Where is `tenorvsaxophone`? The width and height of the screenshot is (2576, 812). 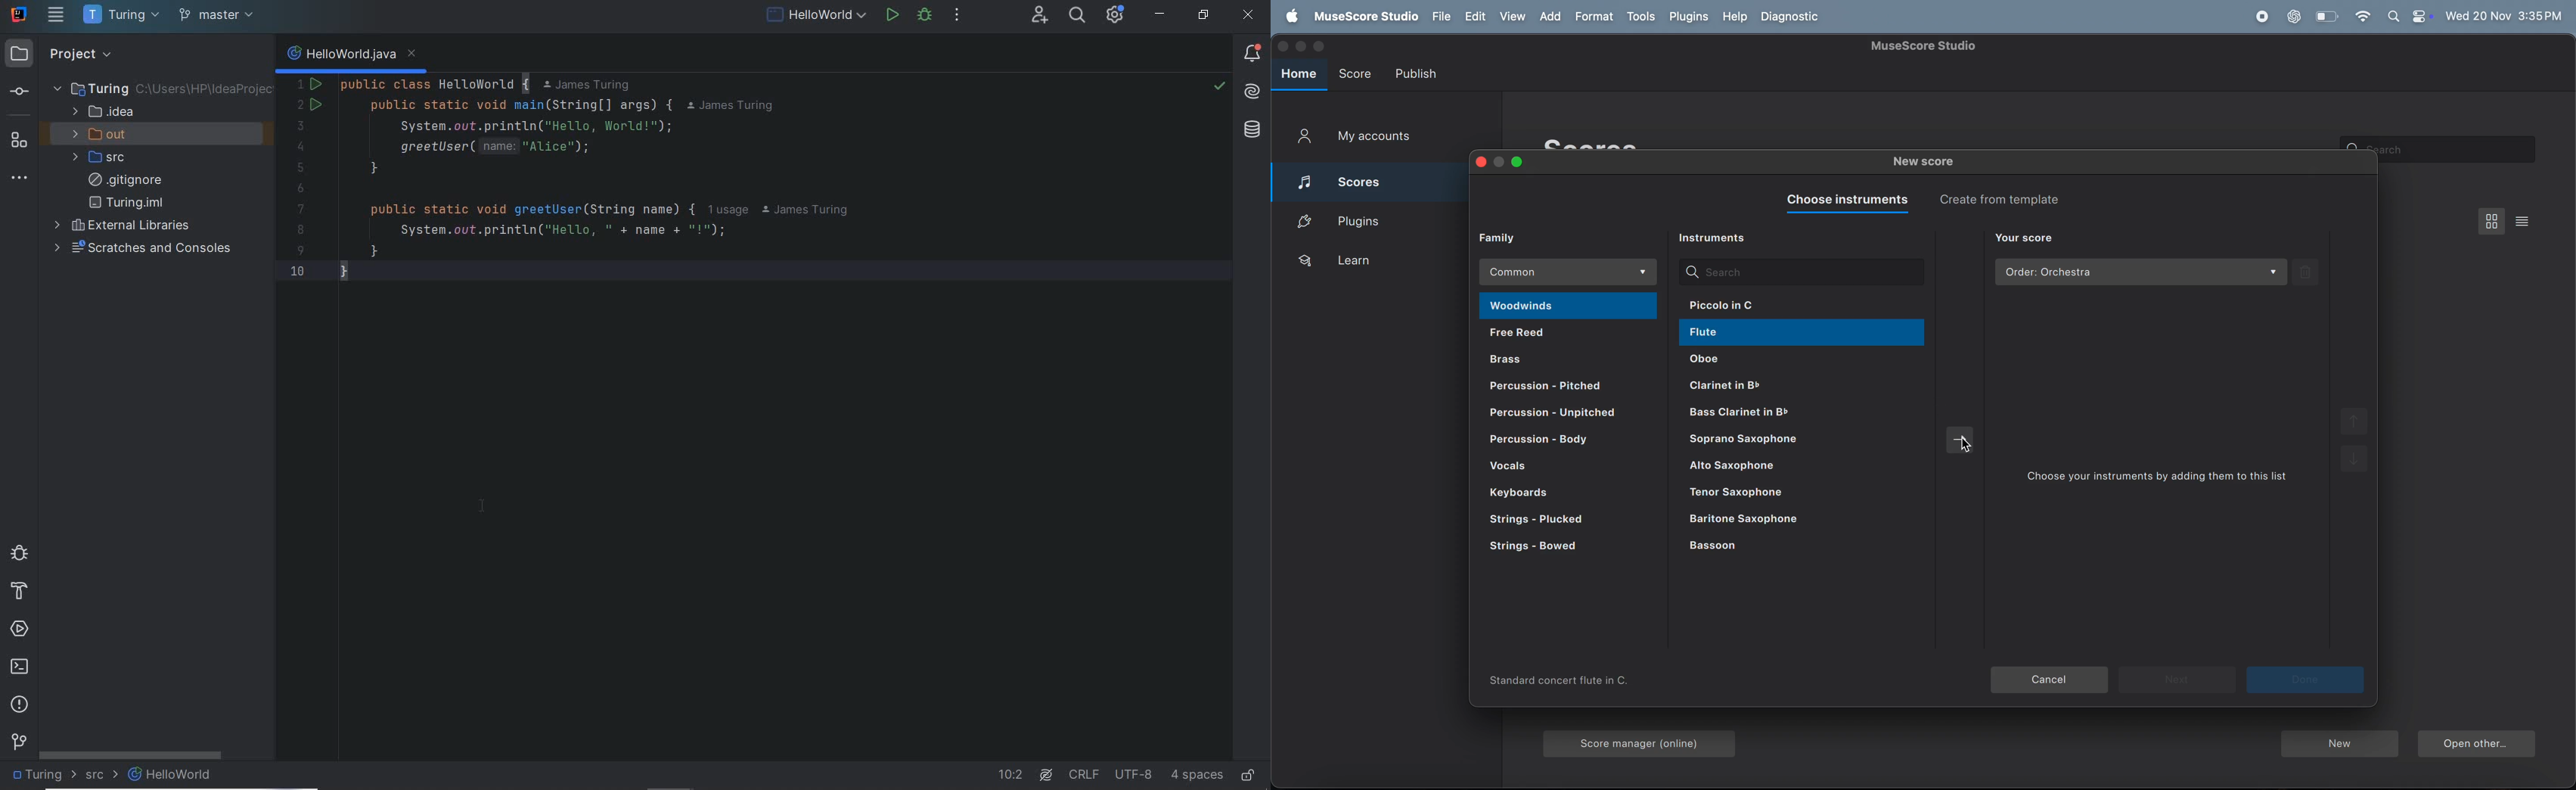 tenorvsaxophone is located at coordinates (1792, 494).